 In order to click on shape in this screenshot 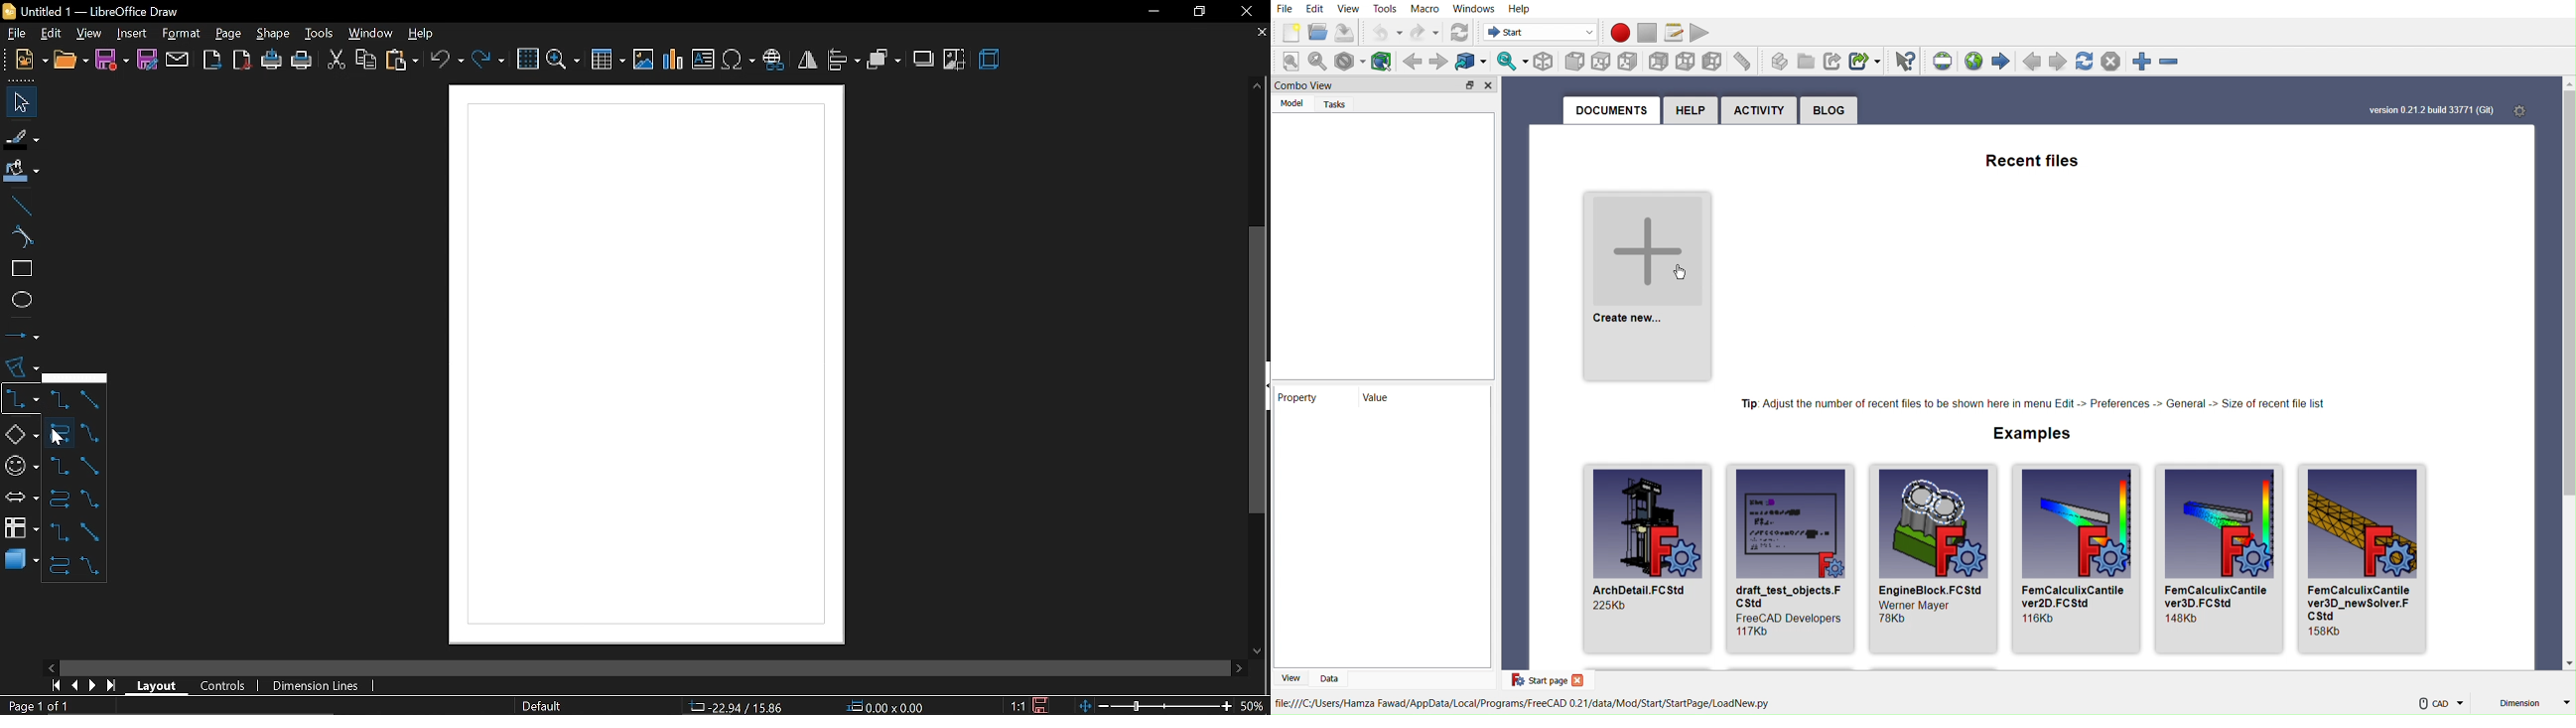, I will do `click(270, 33)`.